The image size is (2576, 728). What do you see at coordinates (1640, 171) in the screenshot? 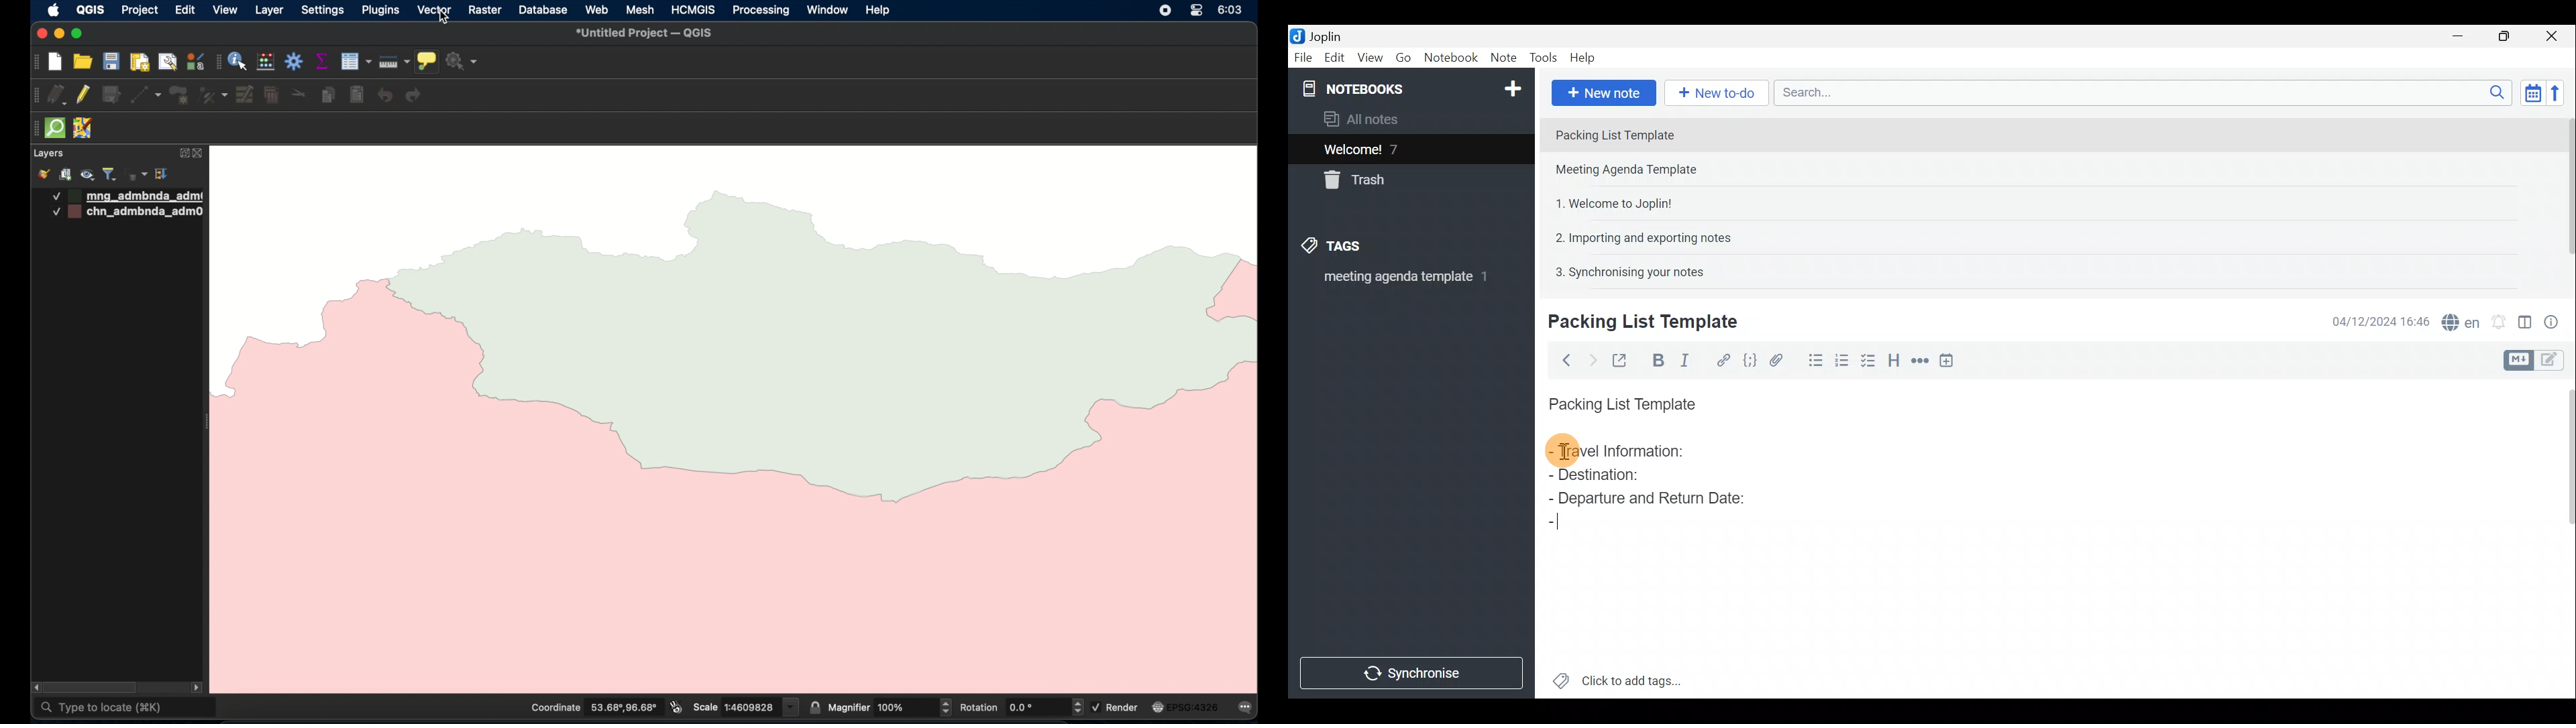
I see `Note 2` at bounding box center [1640, 171].